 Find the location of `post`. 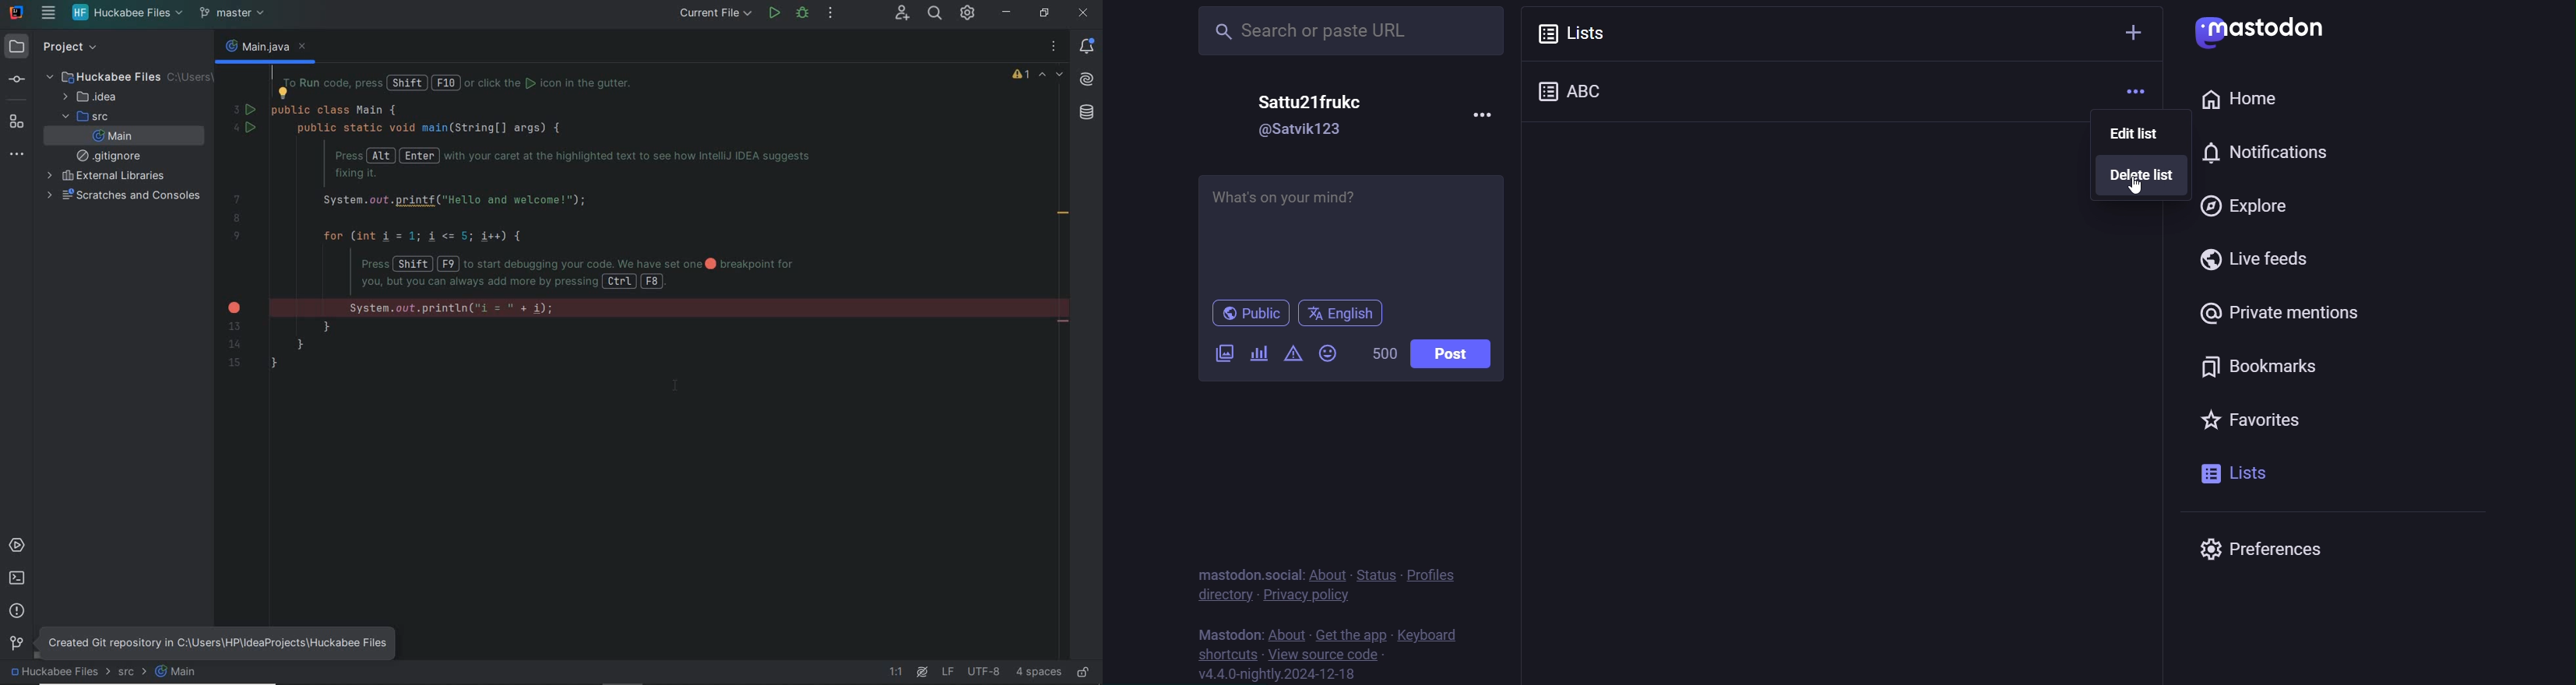

post is located at coordinates (1452, 353).